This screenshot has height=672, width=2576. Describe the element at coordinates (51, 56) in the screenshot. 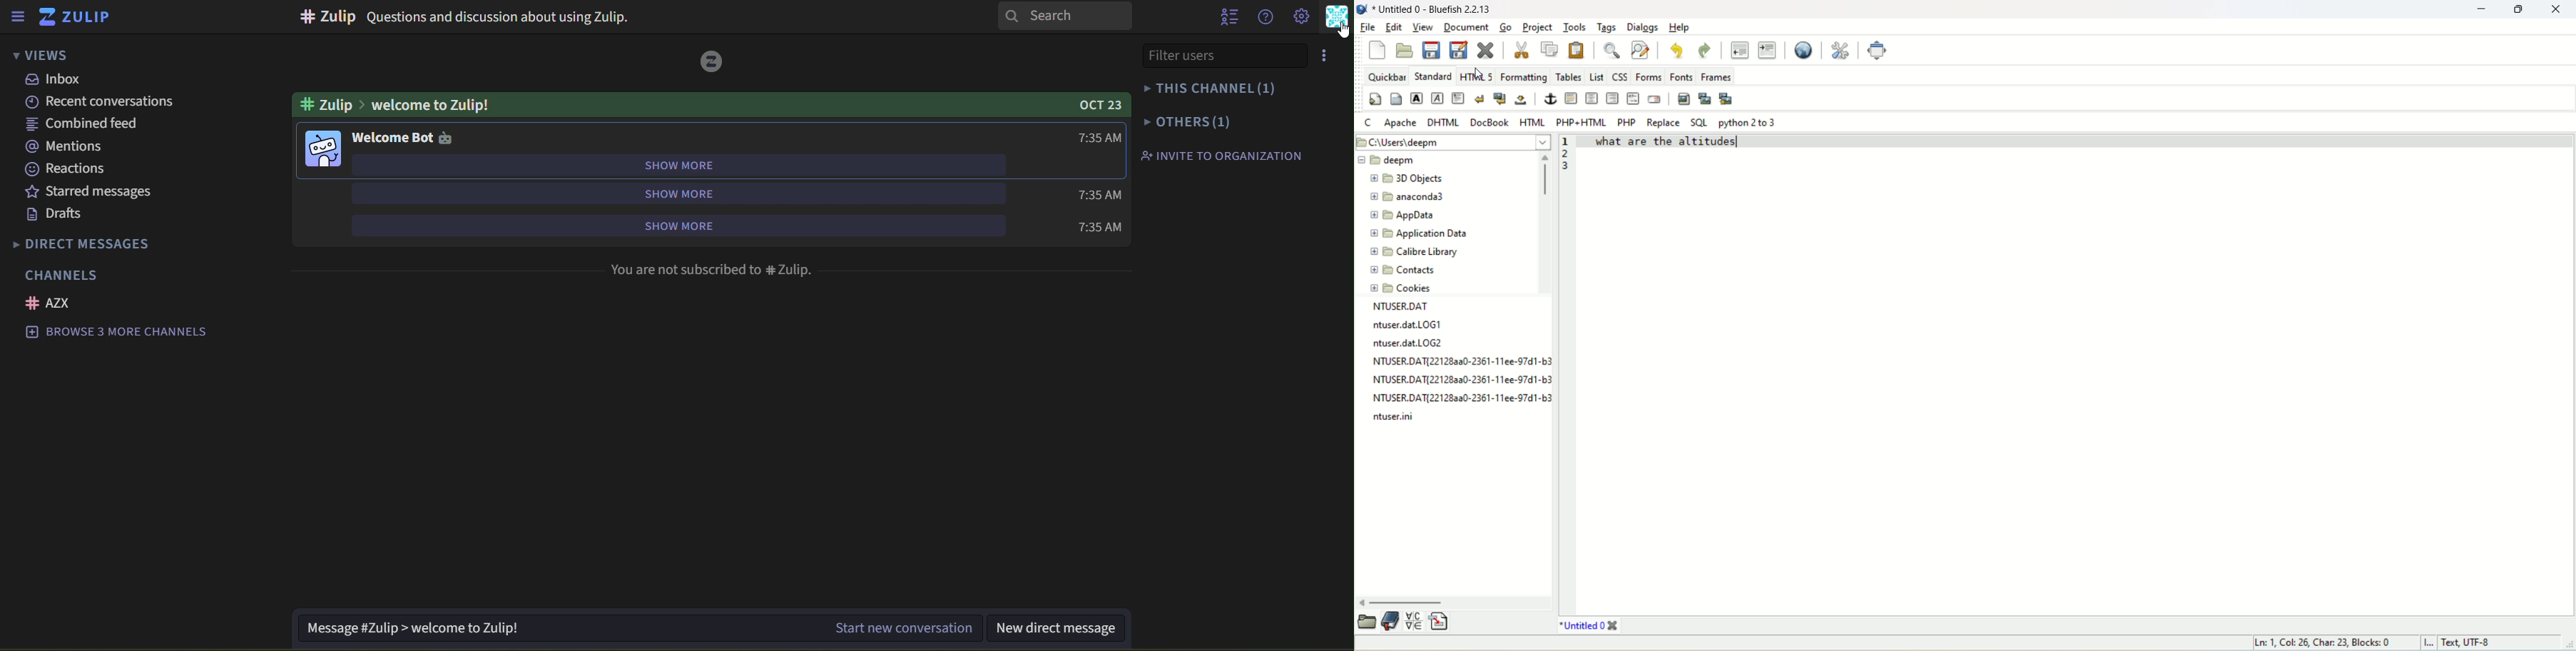

I see `views` at that location.